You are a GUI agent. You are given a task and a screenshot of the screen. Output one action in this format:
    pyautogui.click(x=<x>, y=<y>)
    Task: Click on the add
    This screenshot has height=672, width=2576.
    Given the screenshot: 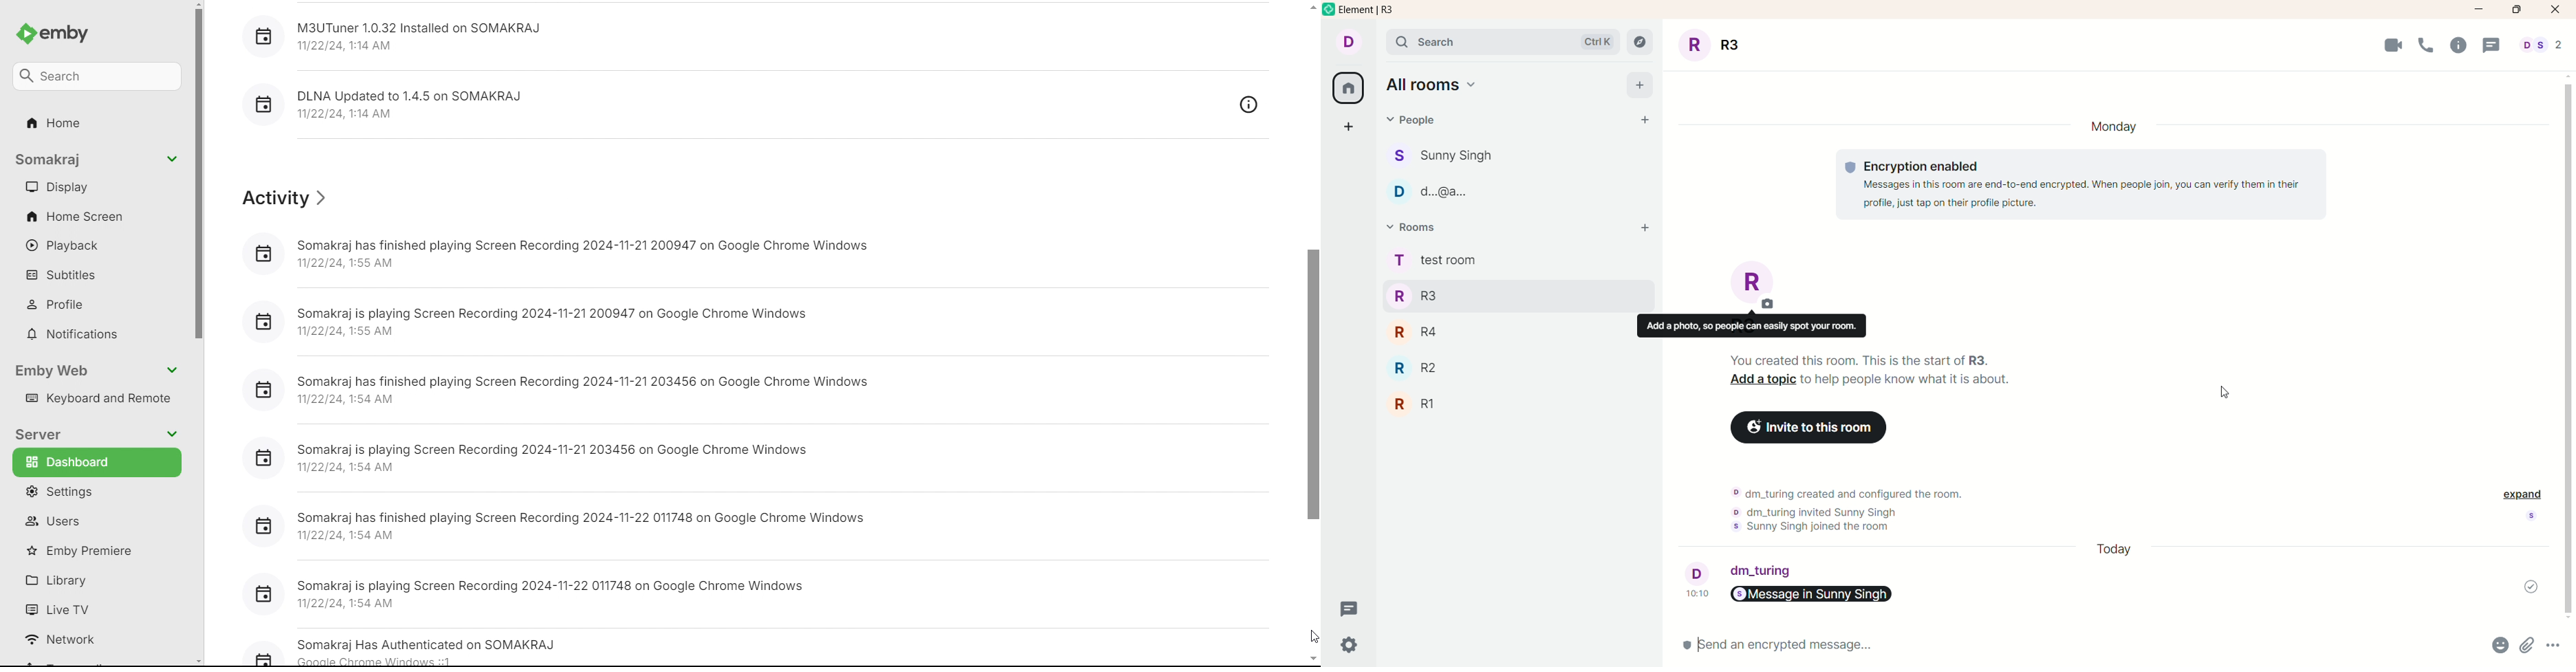 What is the action you would take?
    pyautogui.click(x=1644, y=231)
    